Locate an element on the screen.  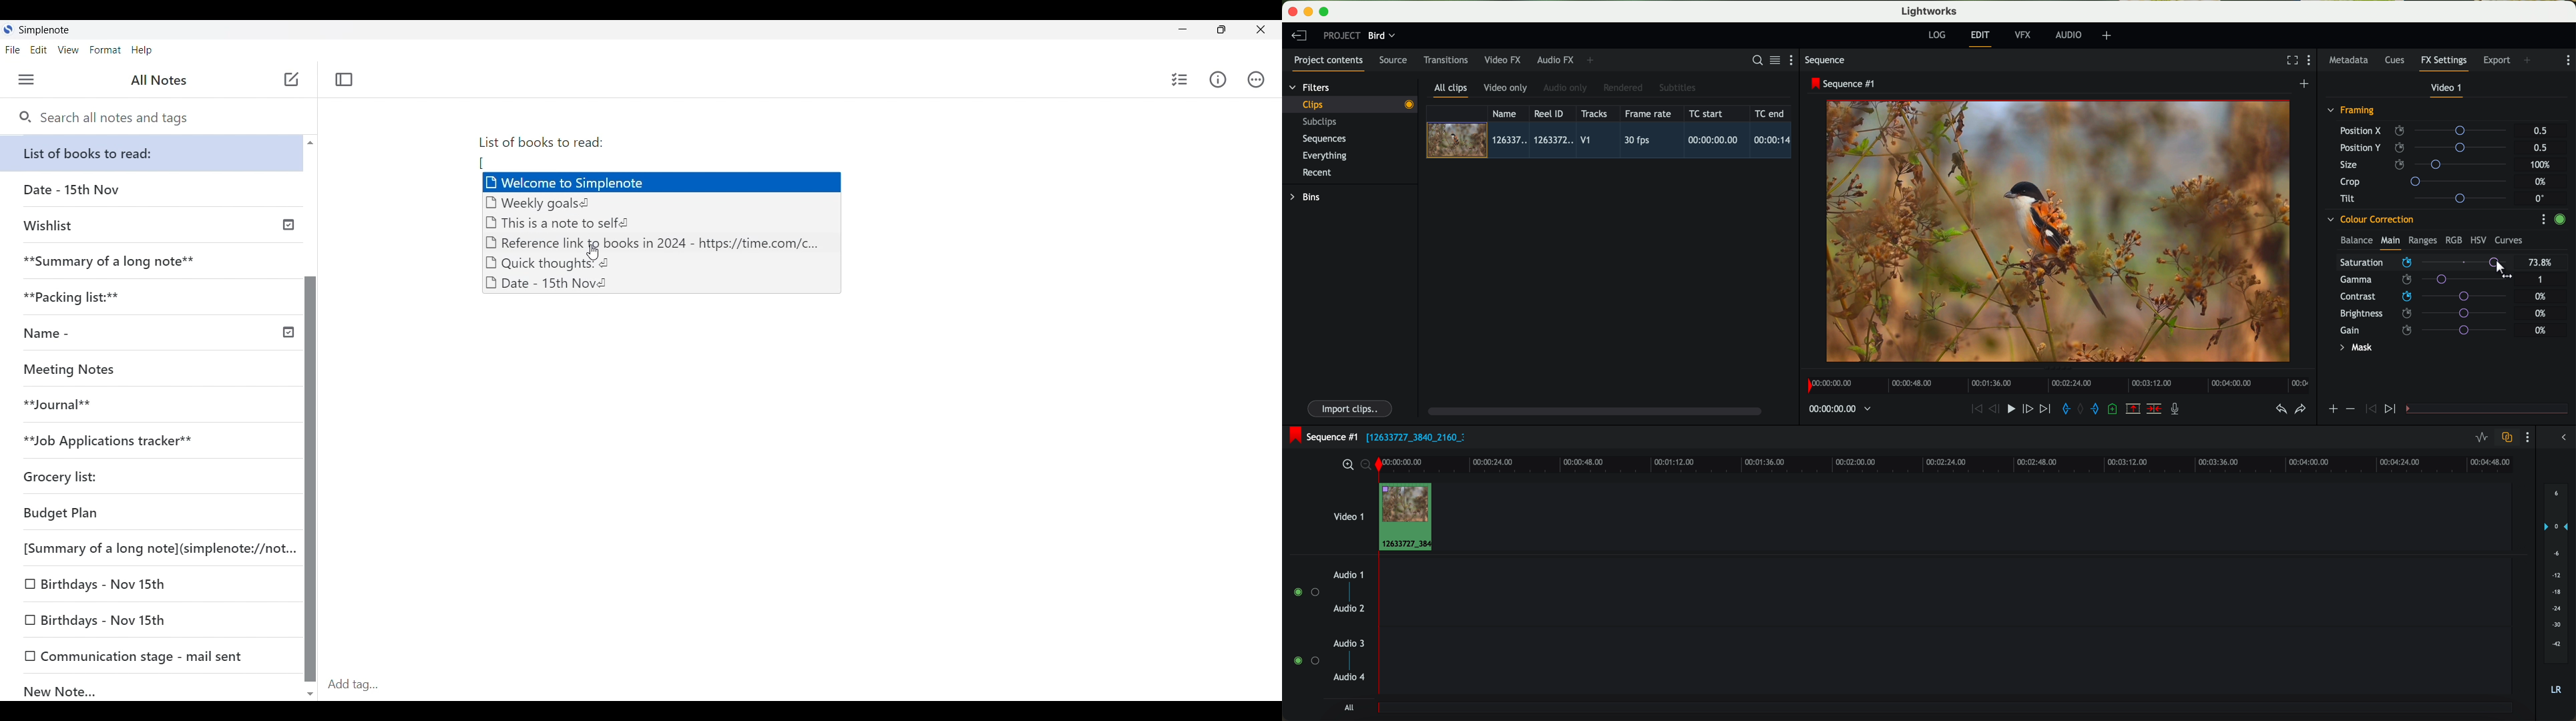
video 1 is located at coordinates (1347, 515).